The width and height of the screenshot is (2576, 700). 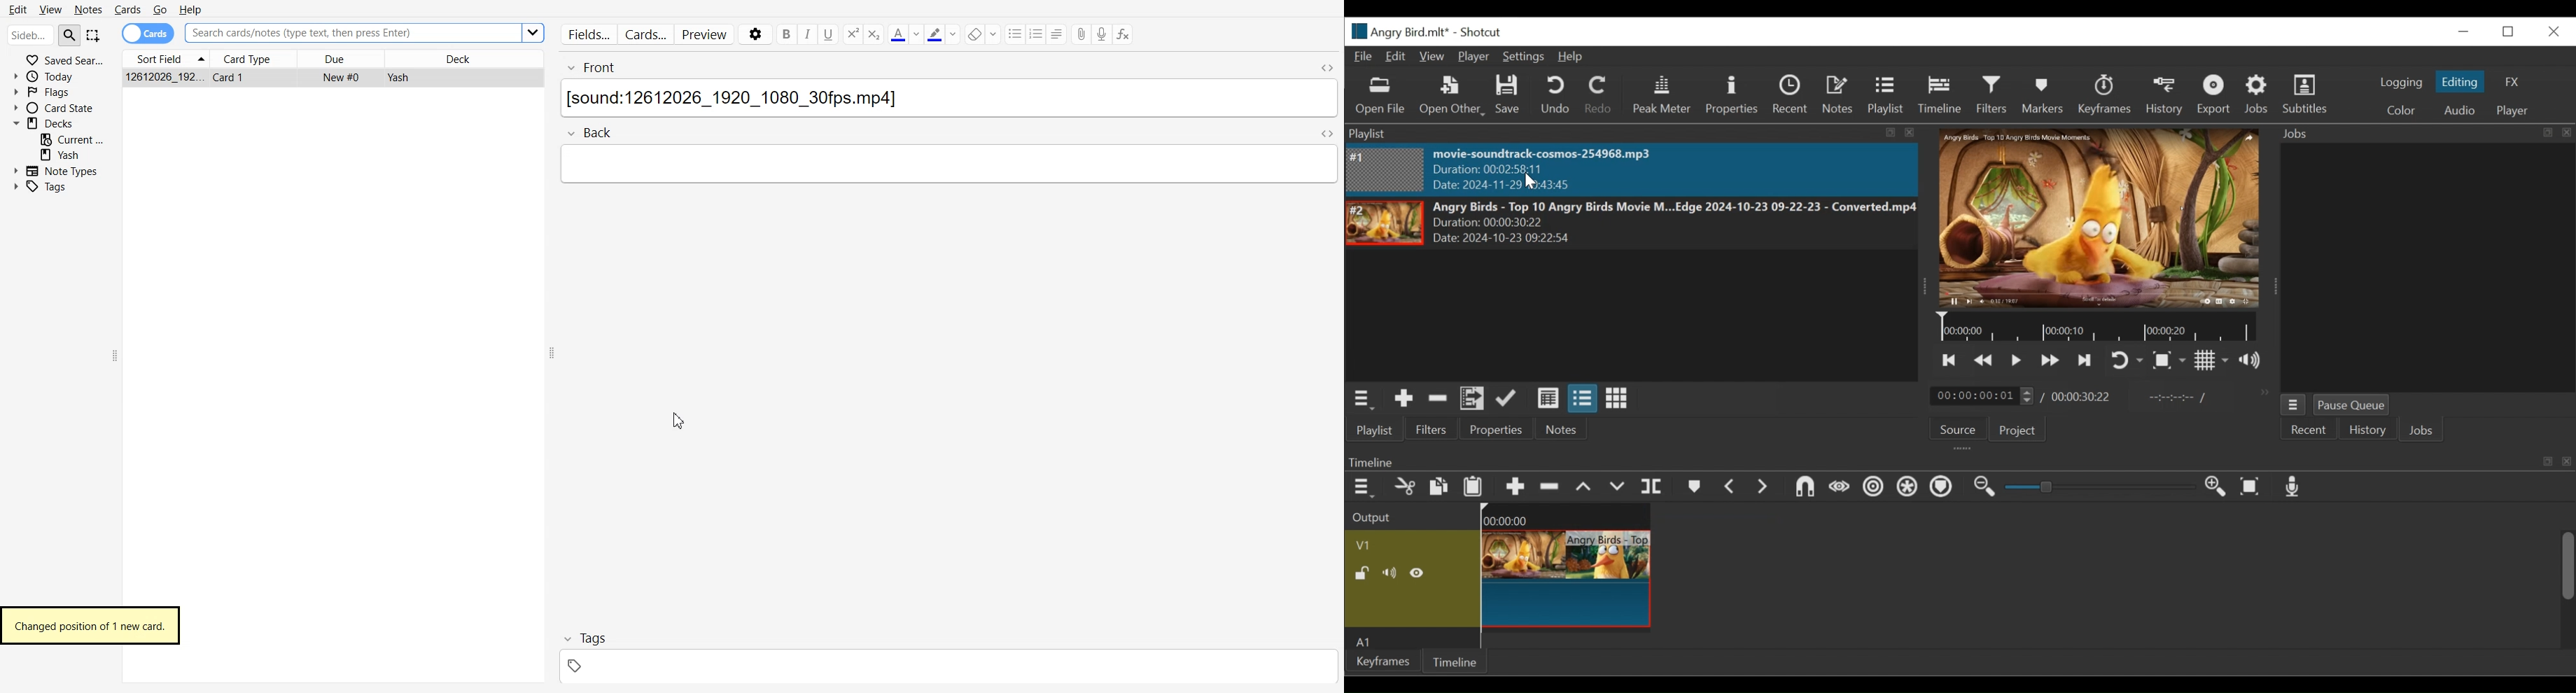 I want to click on Notes, so click(x=88, y=9).